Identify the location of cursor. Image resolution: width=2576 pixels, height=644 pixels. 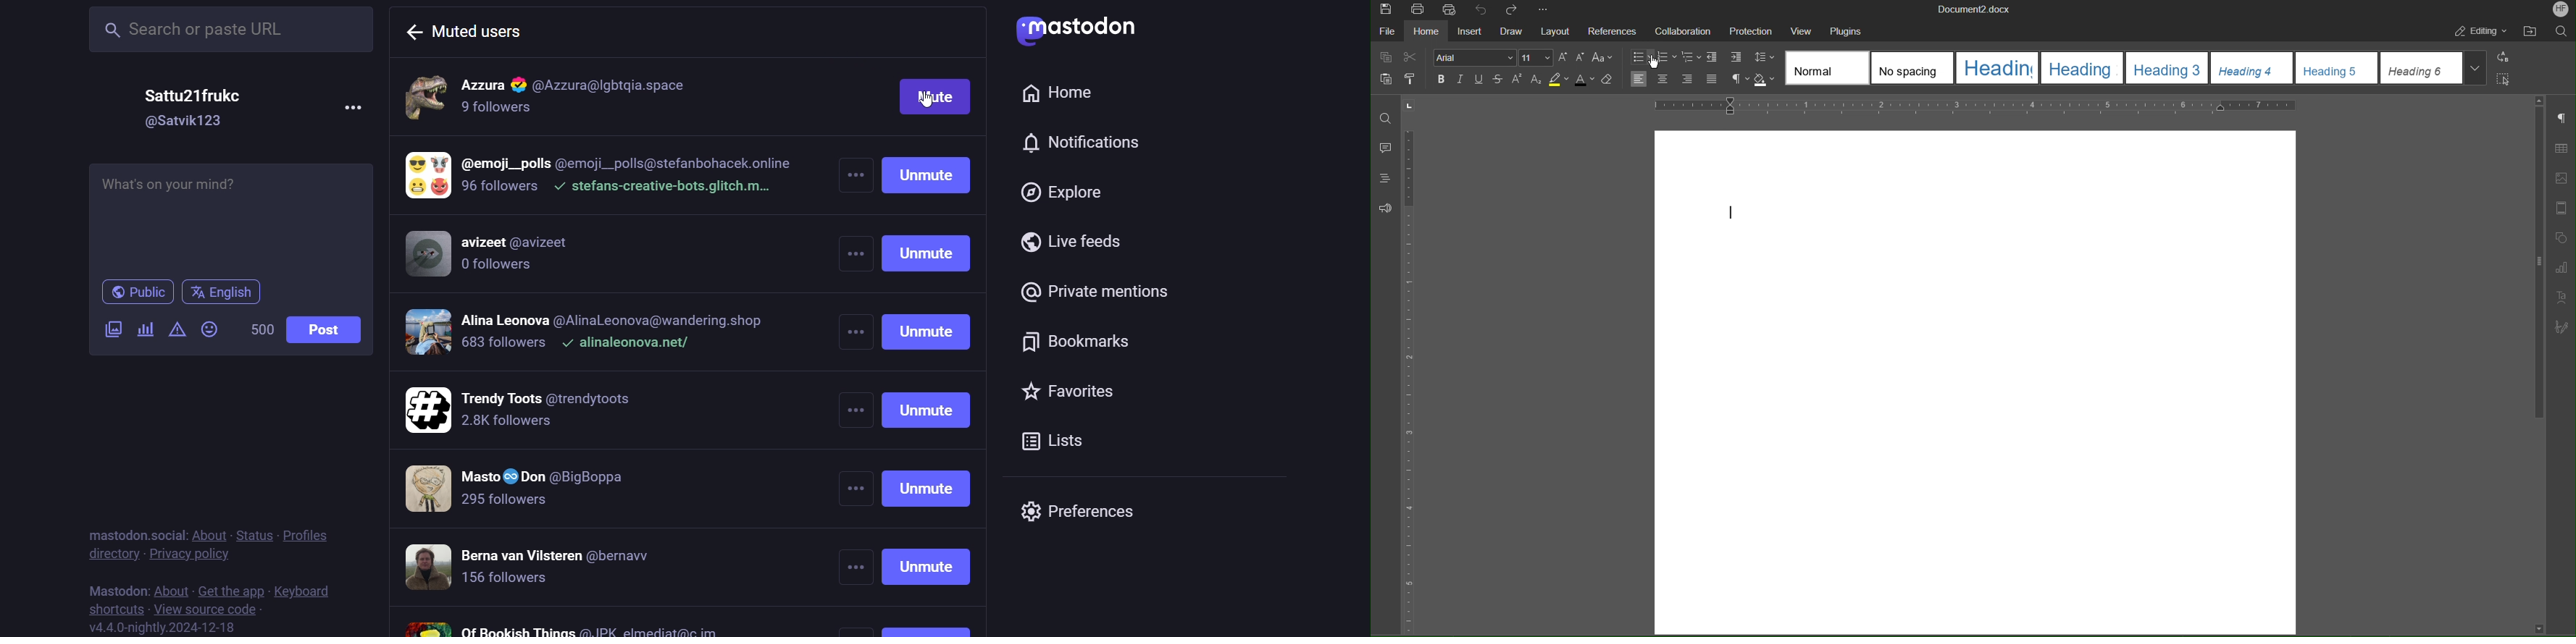
(930, 101).